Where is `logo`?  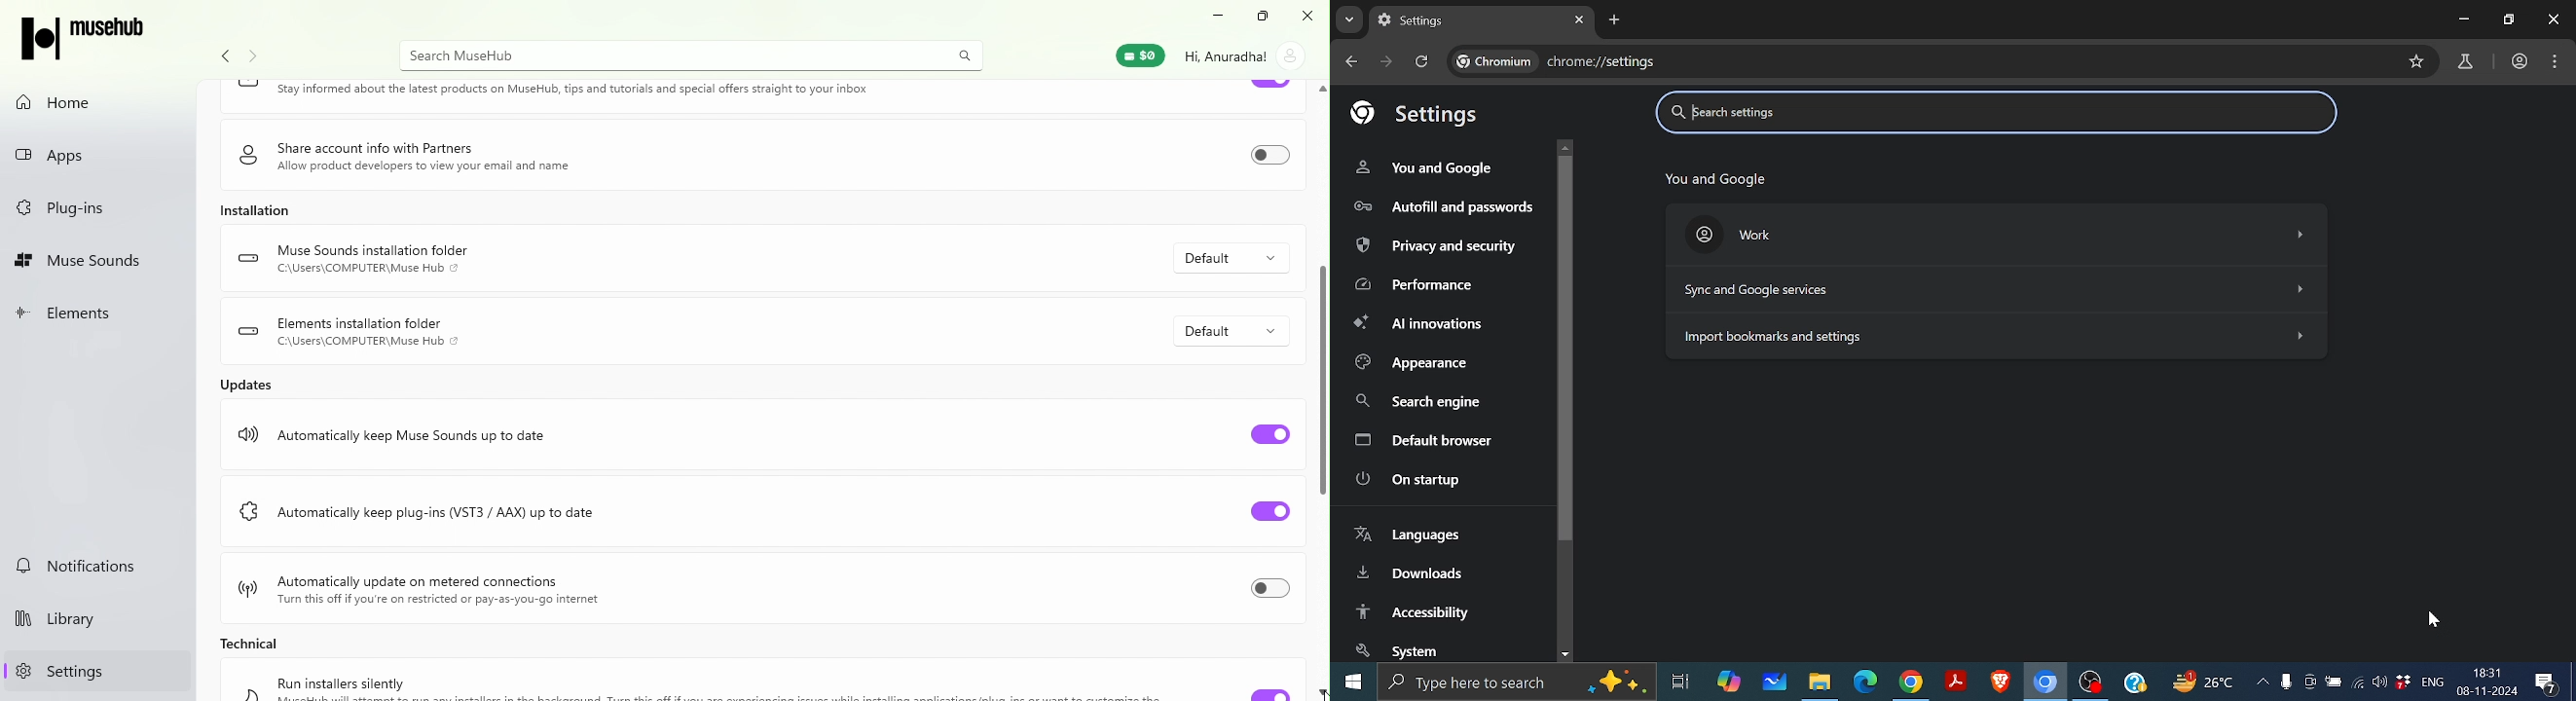 logo is located at coordinates (245, 586).